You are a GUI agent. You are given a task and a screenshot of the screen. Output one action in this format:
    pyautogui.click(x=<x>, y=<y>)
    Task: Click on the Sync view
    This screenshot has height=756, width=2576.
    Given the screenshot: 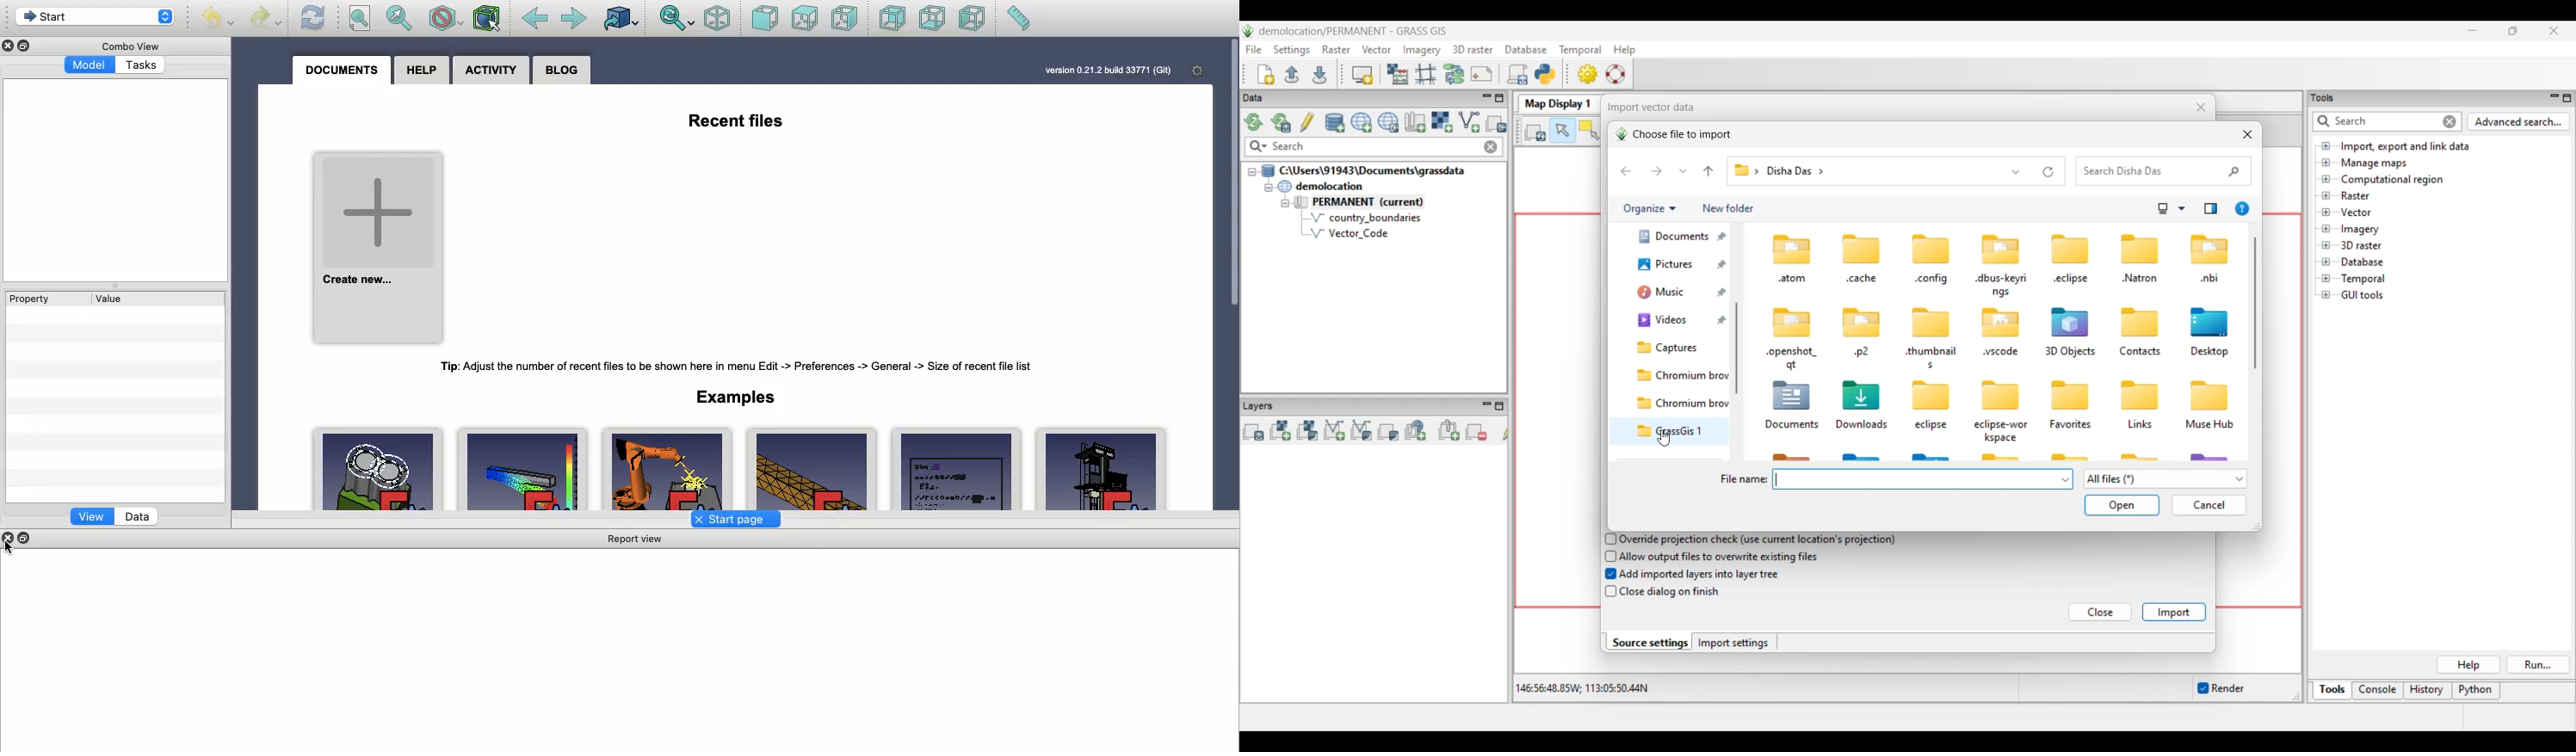 What is the action you would take?
    pyautogui.click(x=676, y=20)
    